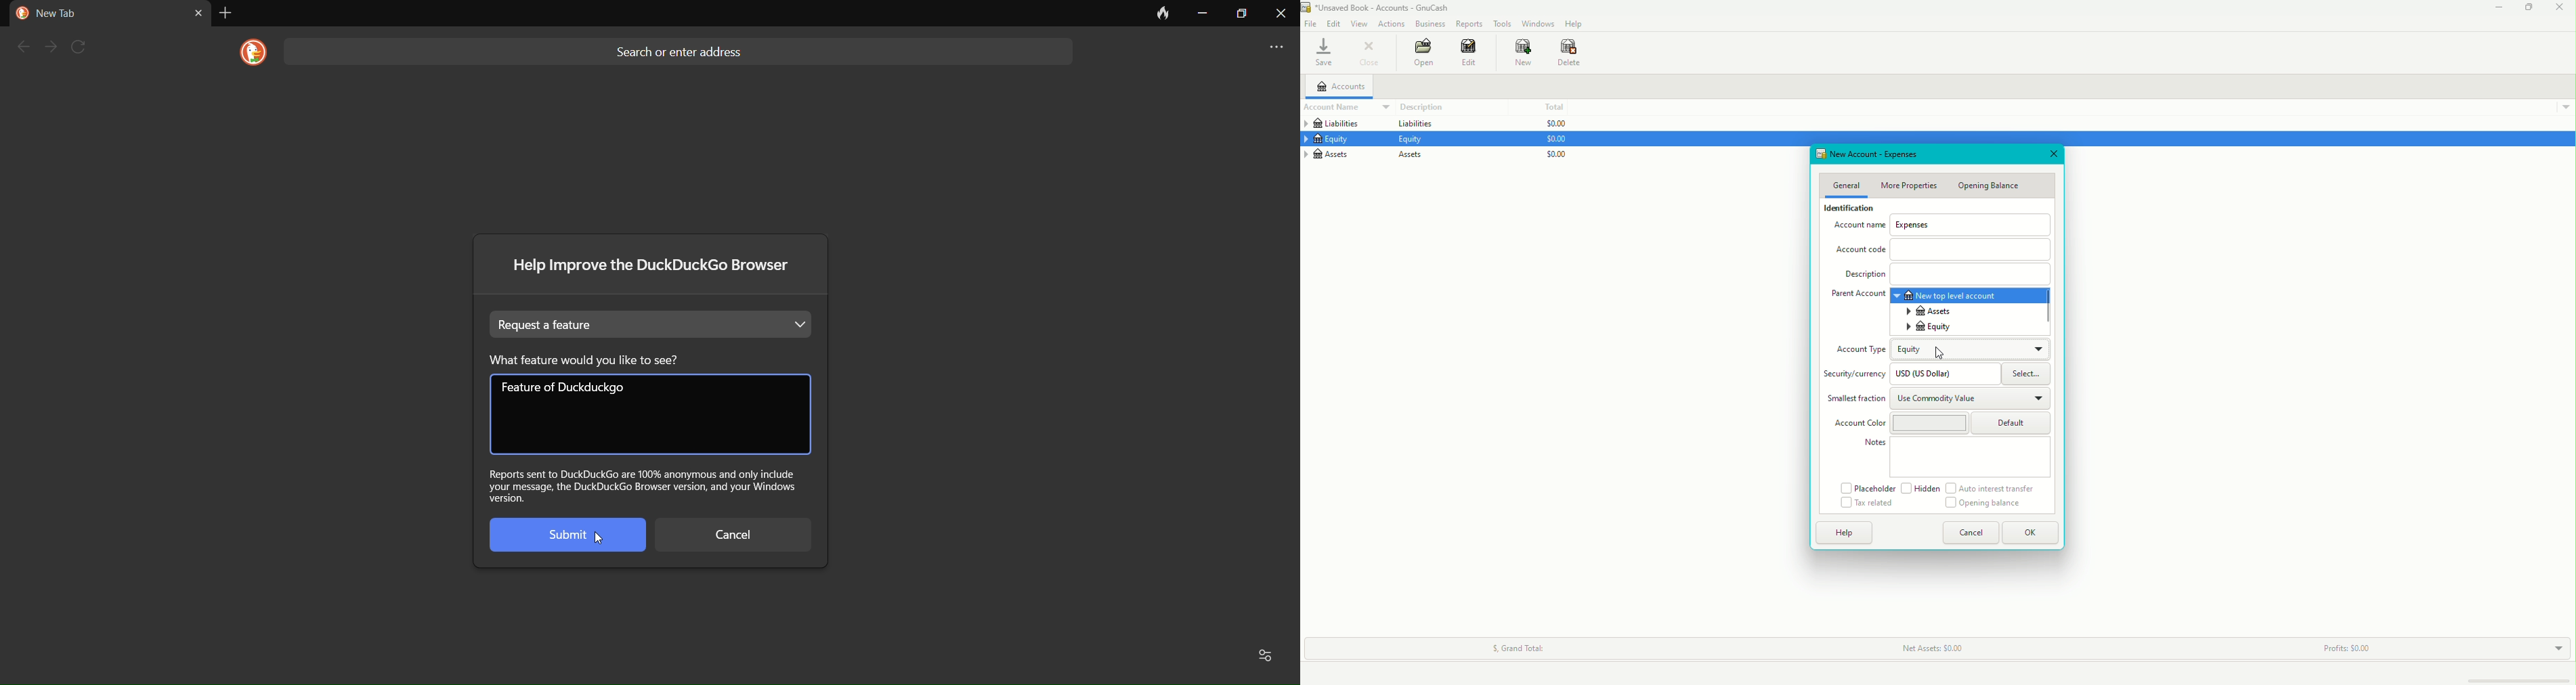  Describe the element at coordinates (1991, 187) in the screenshot. I see `Opening Balance` at that location.